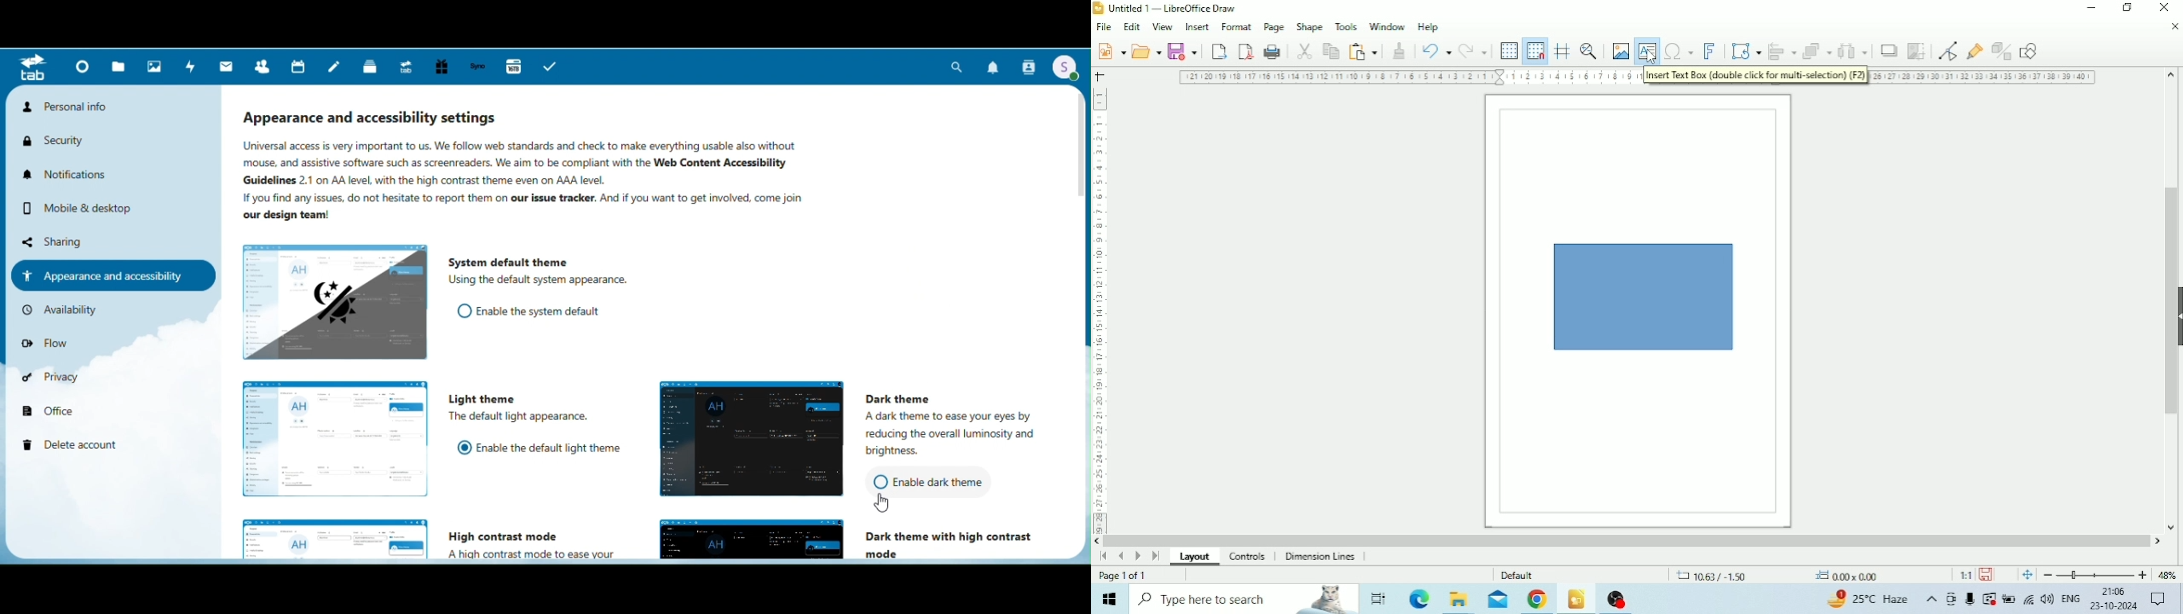 The width and height of the screenshot is (2184, 616). I want to click on Time, so click(2113, 591).